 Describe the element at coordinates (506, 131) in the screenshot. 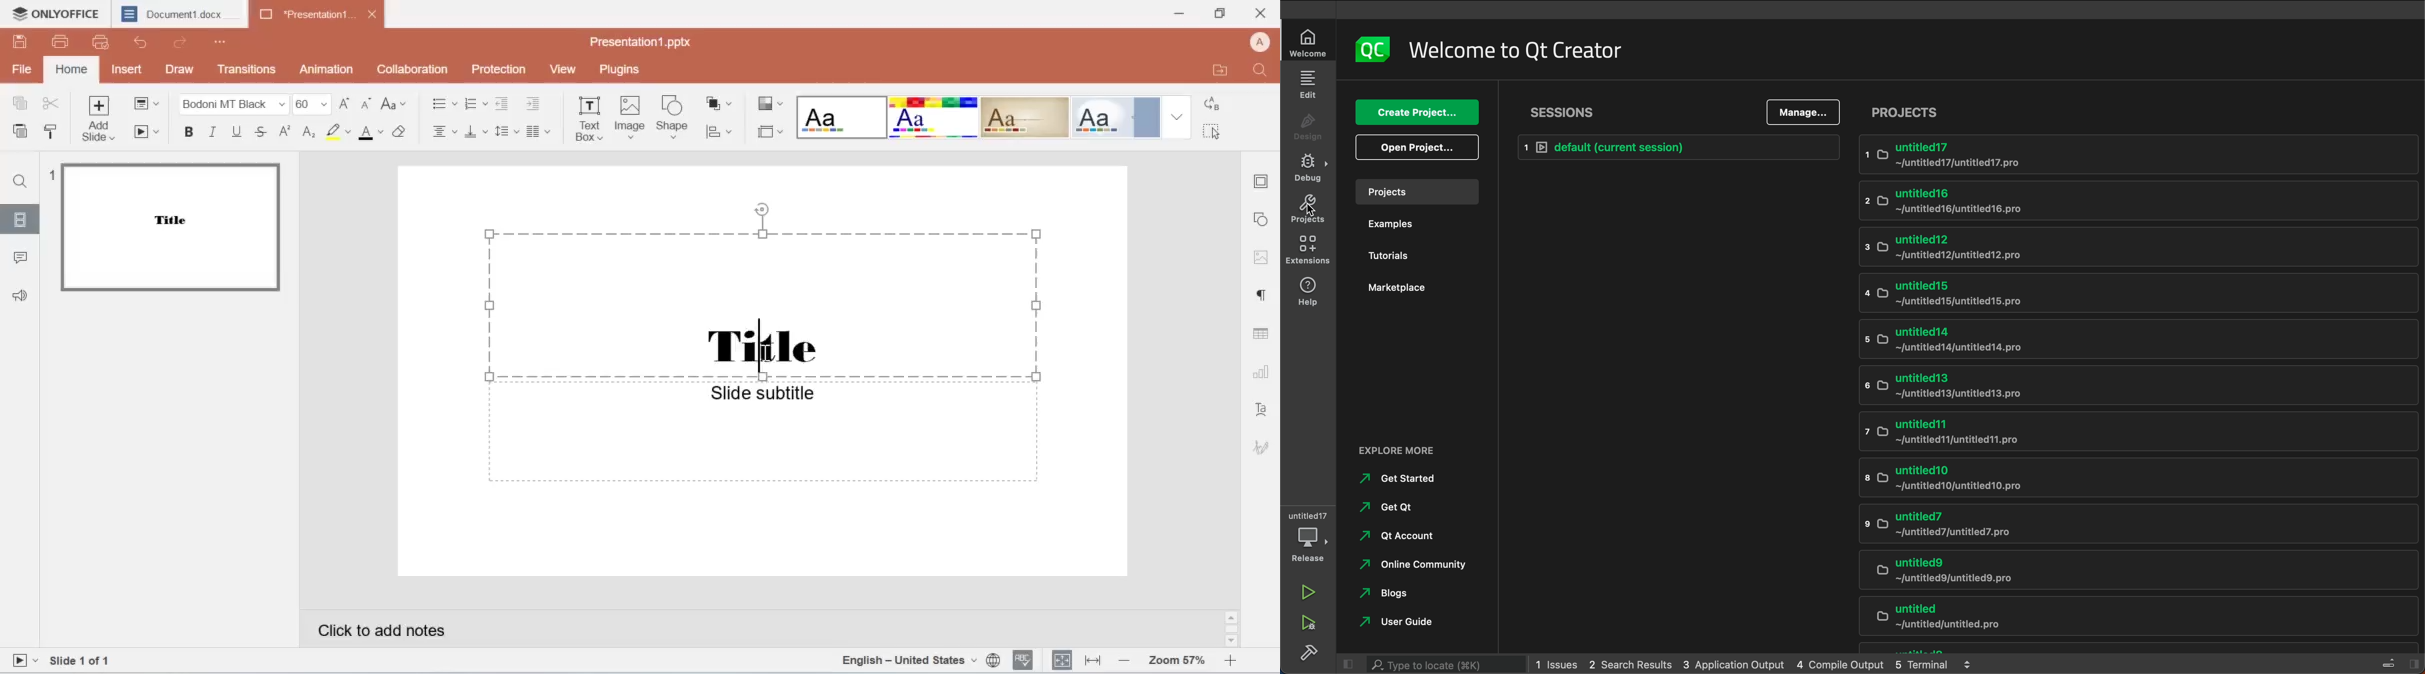

I see `line spacing` at that location.